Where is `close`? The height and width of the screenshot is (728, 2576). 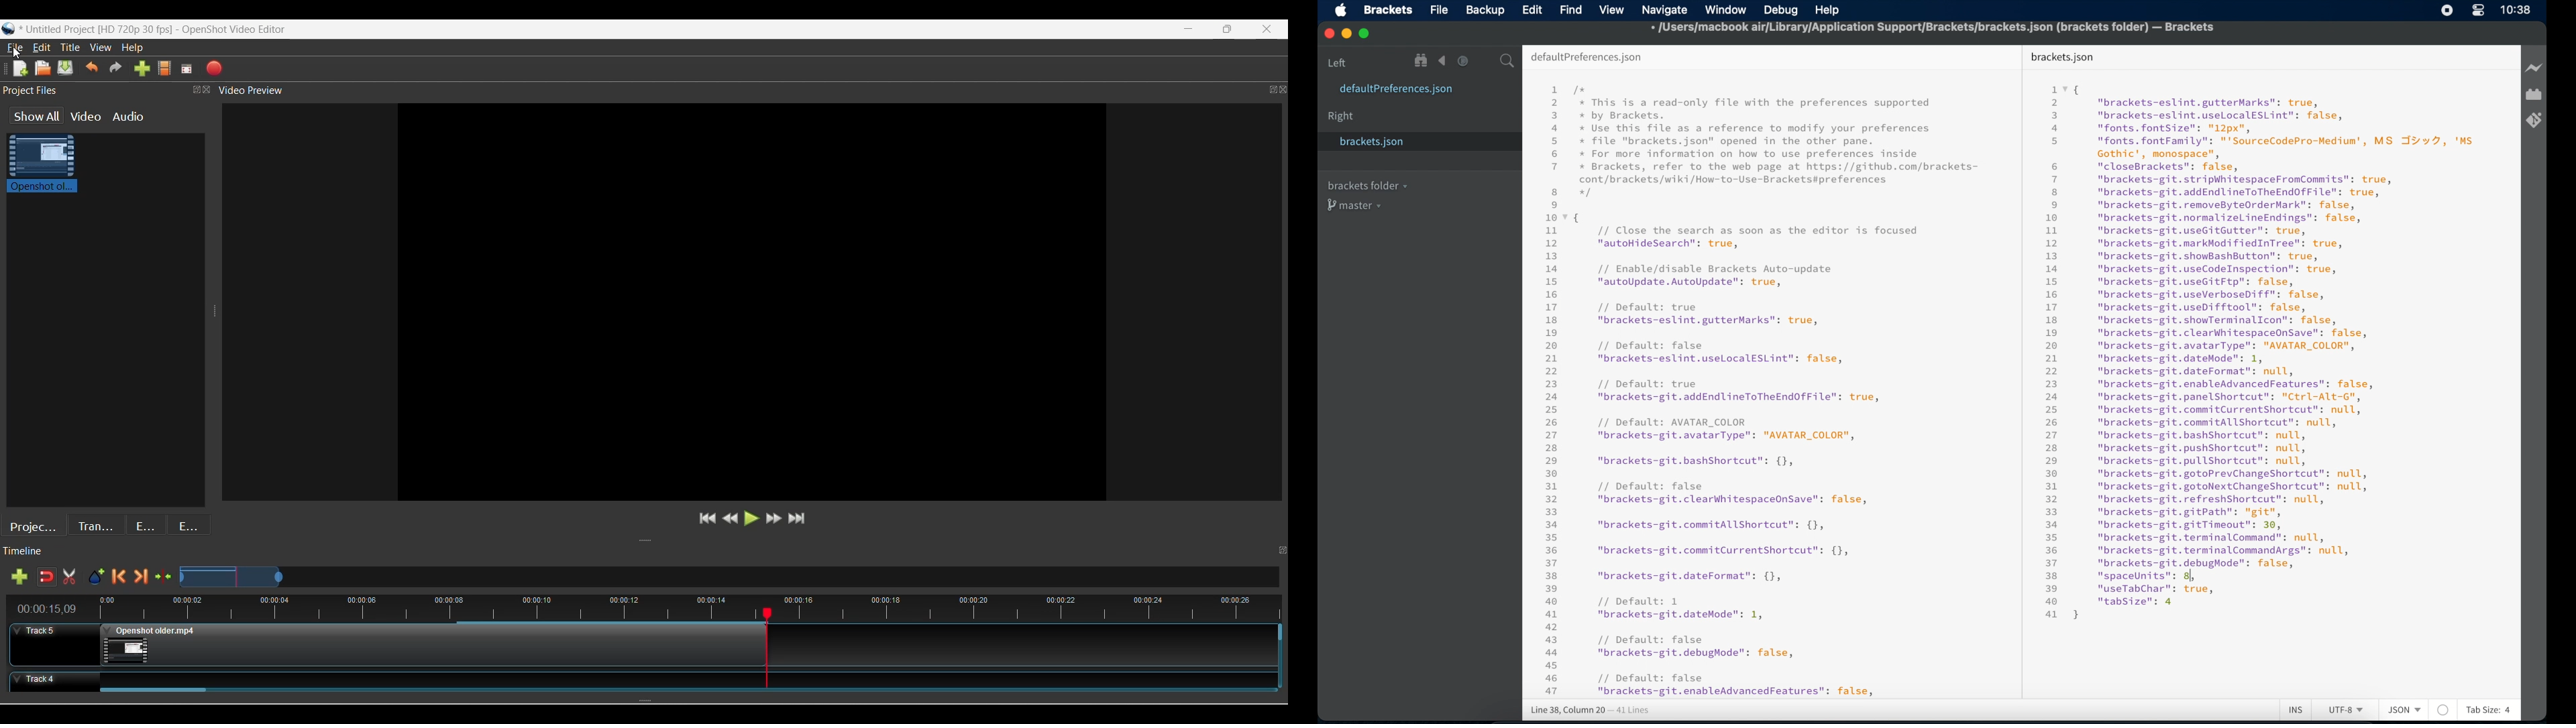
close is located at coordinates (1330, 34).